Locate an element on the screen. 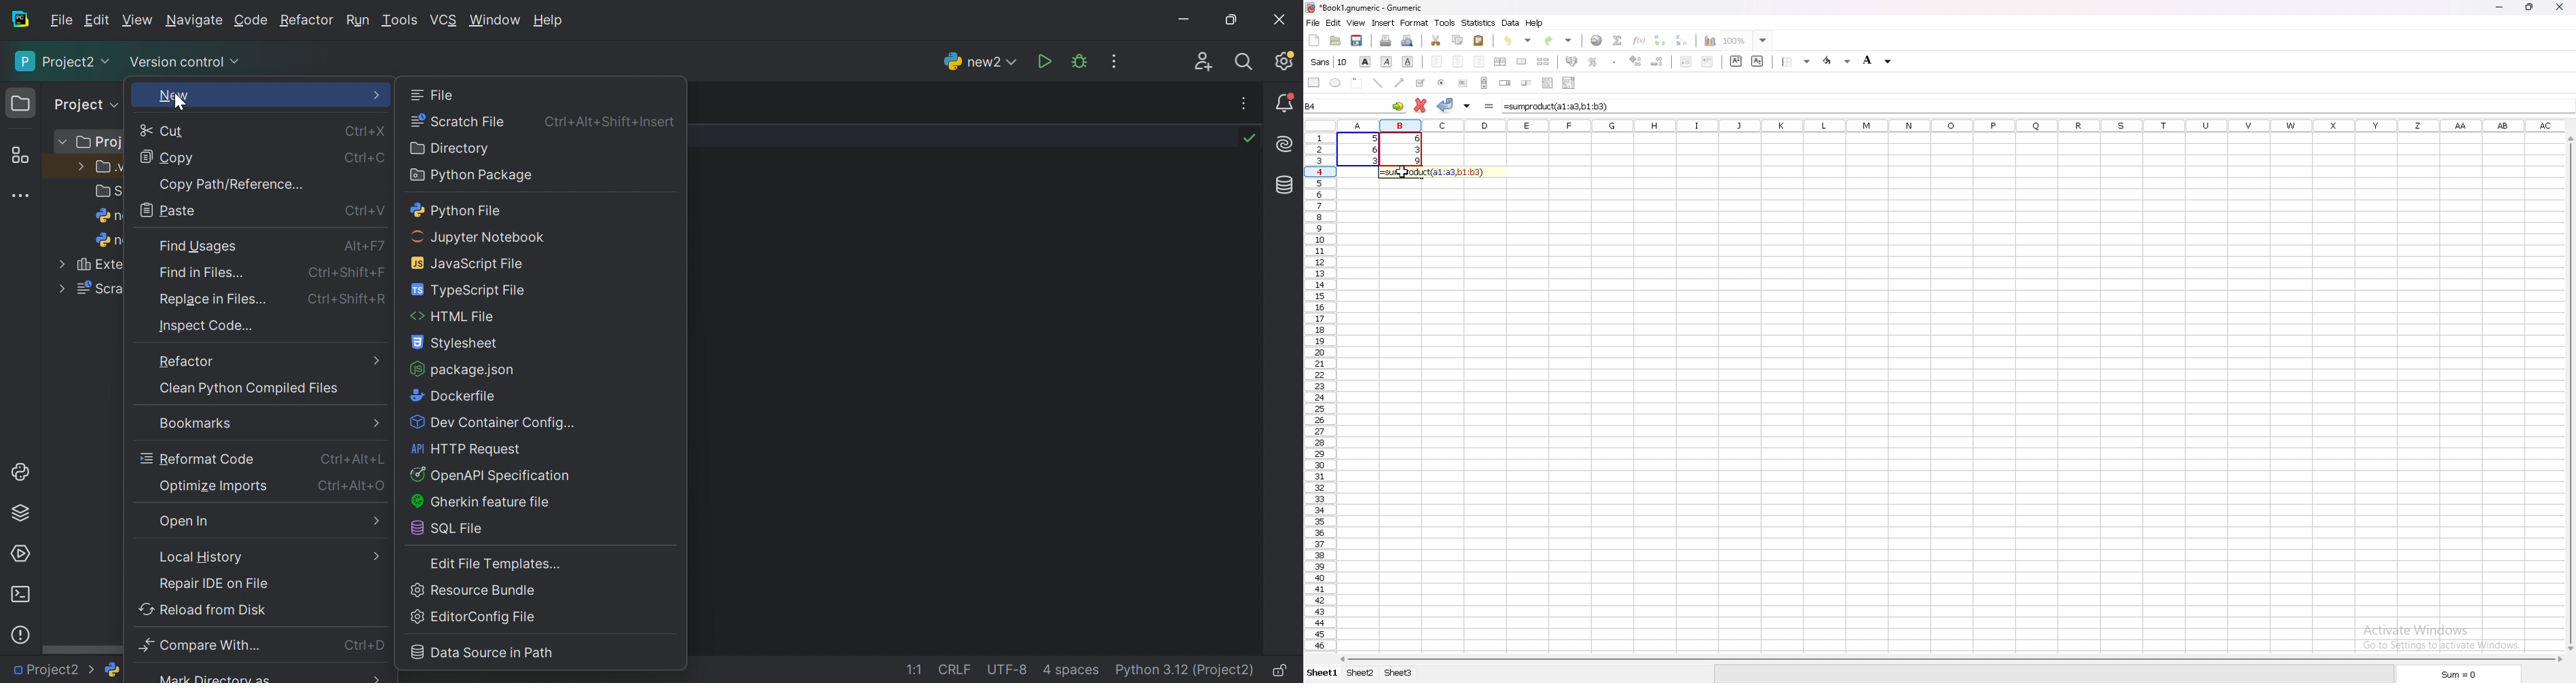  file is located at coordinates (1313, 23).